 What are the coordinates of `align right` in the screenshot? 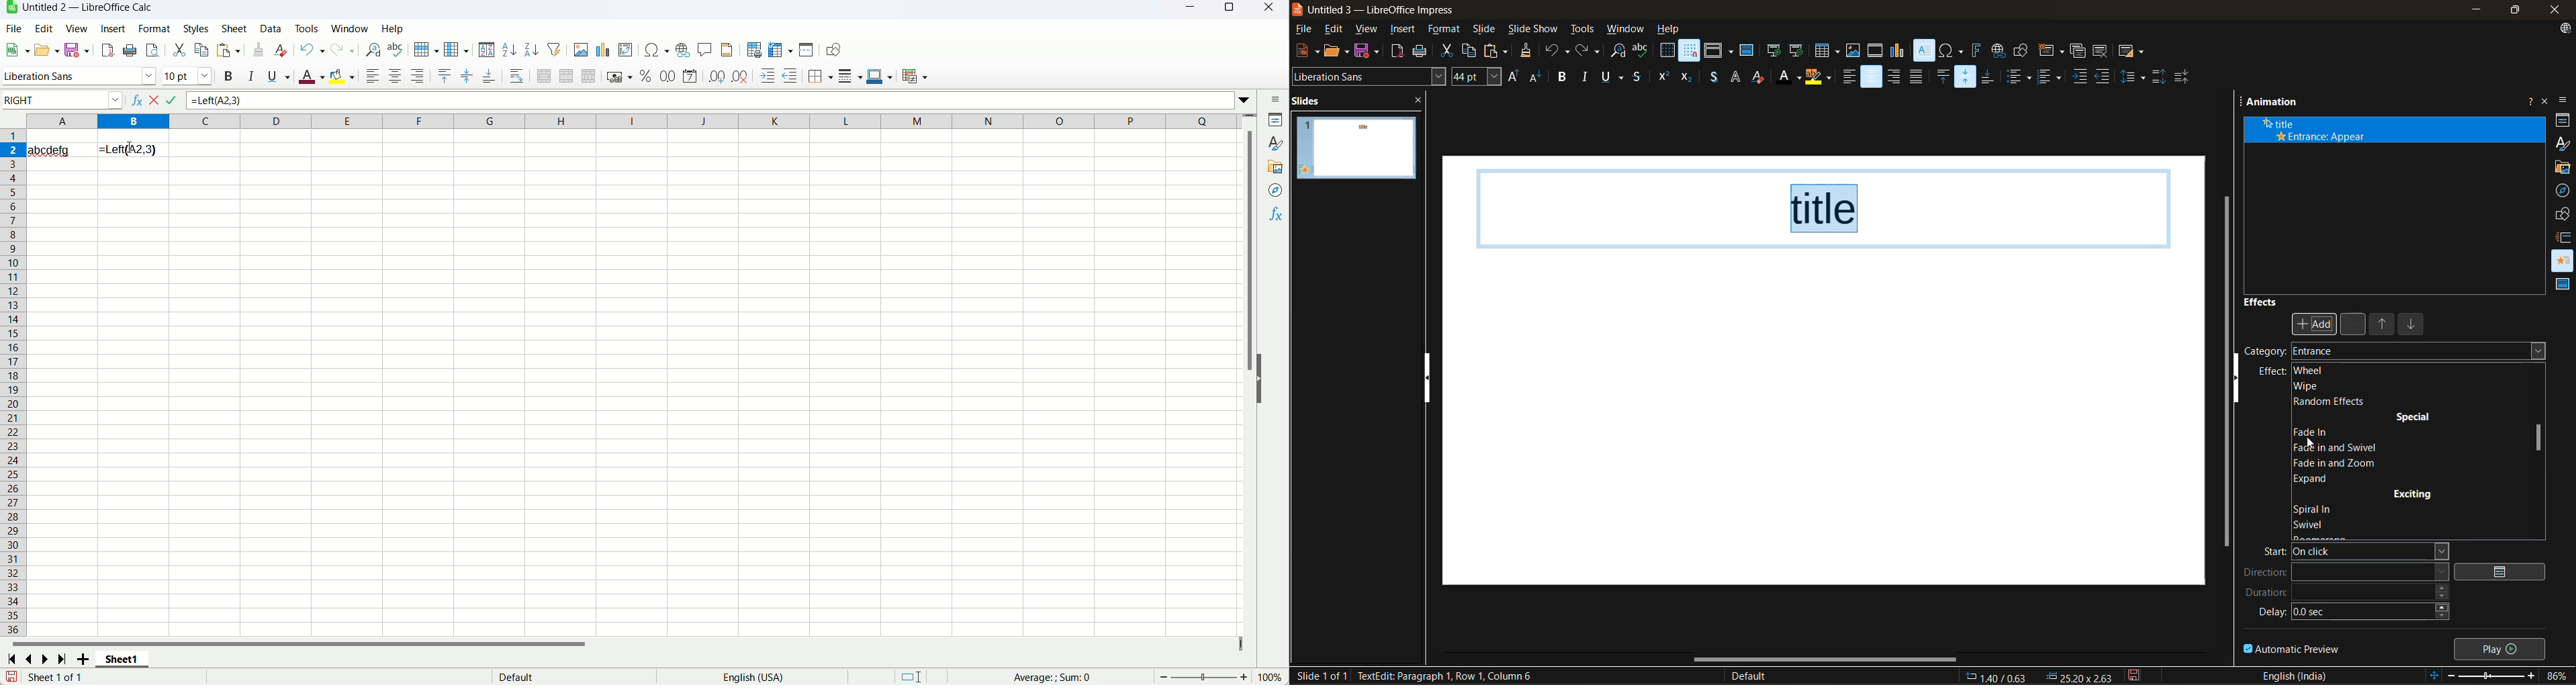 It's located at (1895, 77).